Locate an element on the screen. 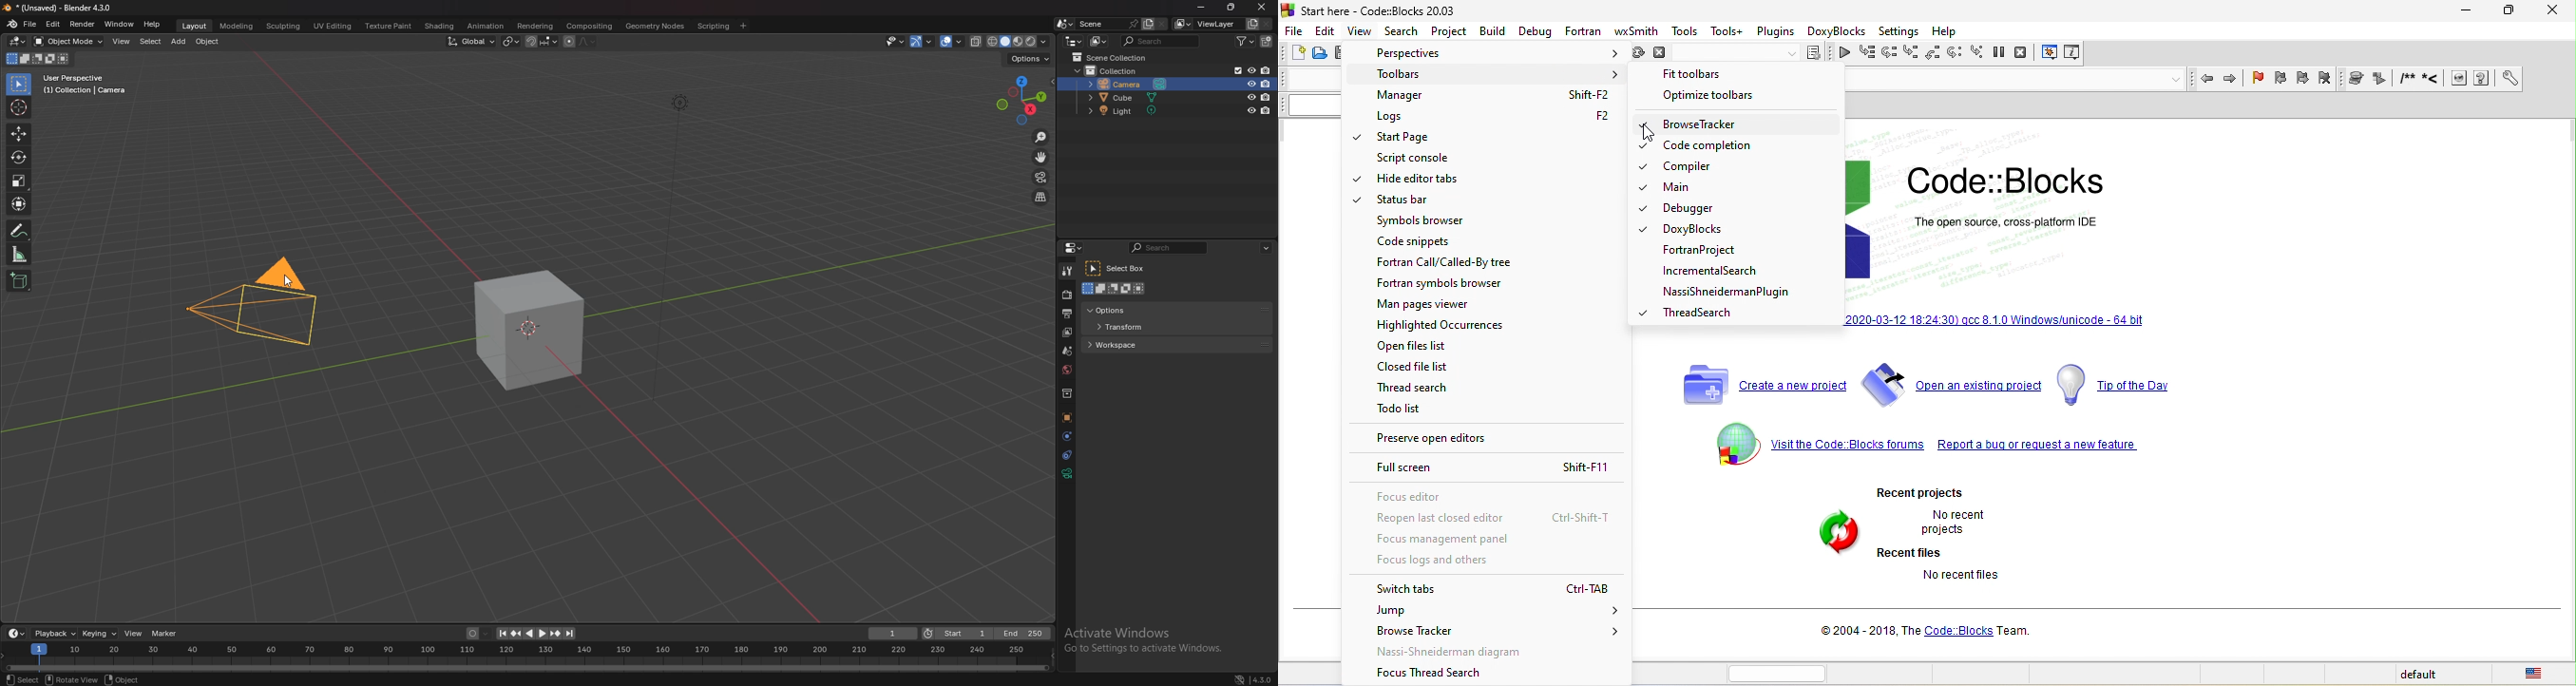 The height and width of the screenshot is (700, 2576). editor type is located at coordinates (17, 633).